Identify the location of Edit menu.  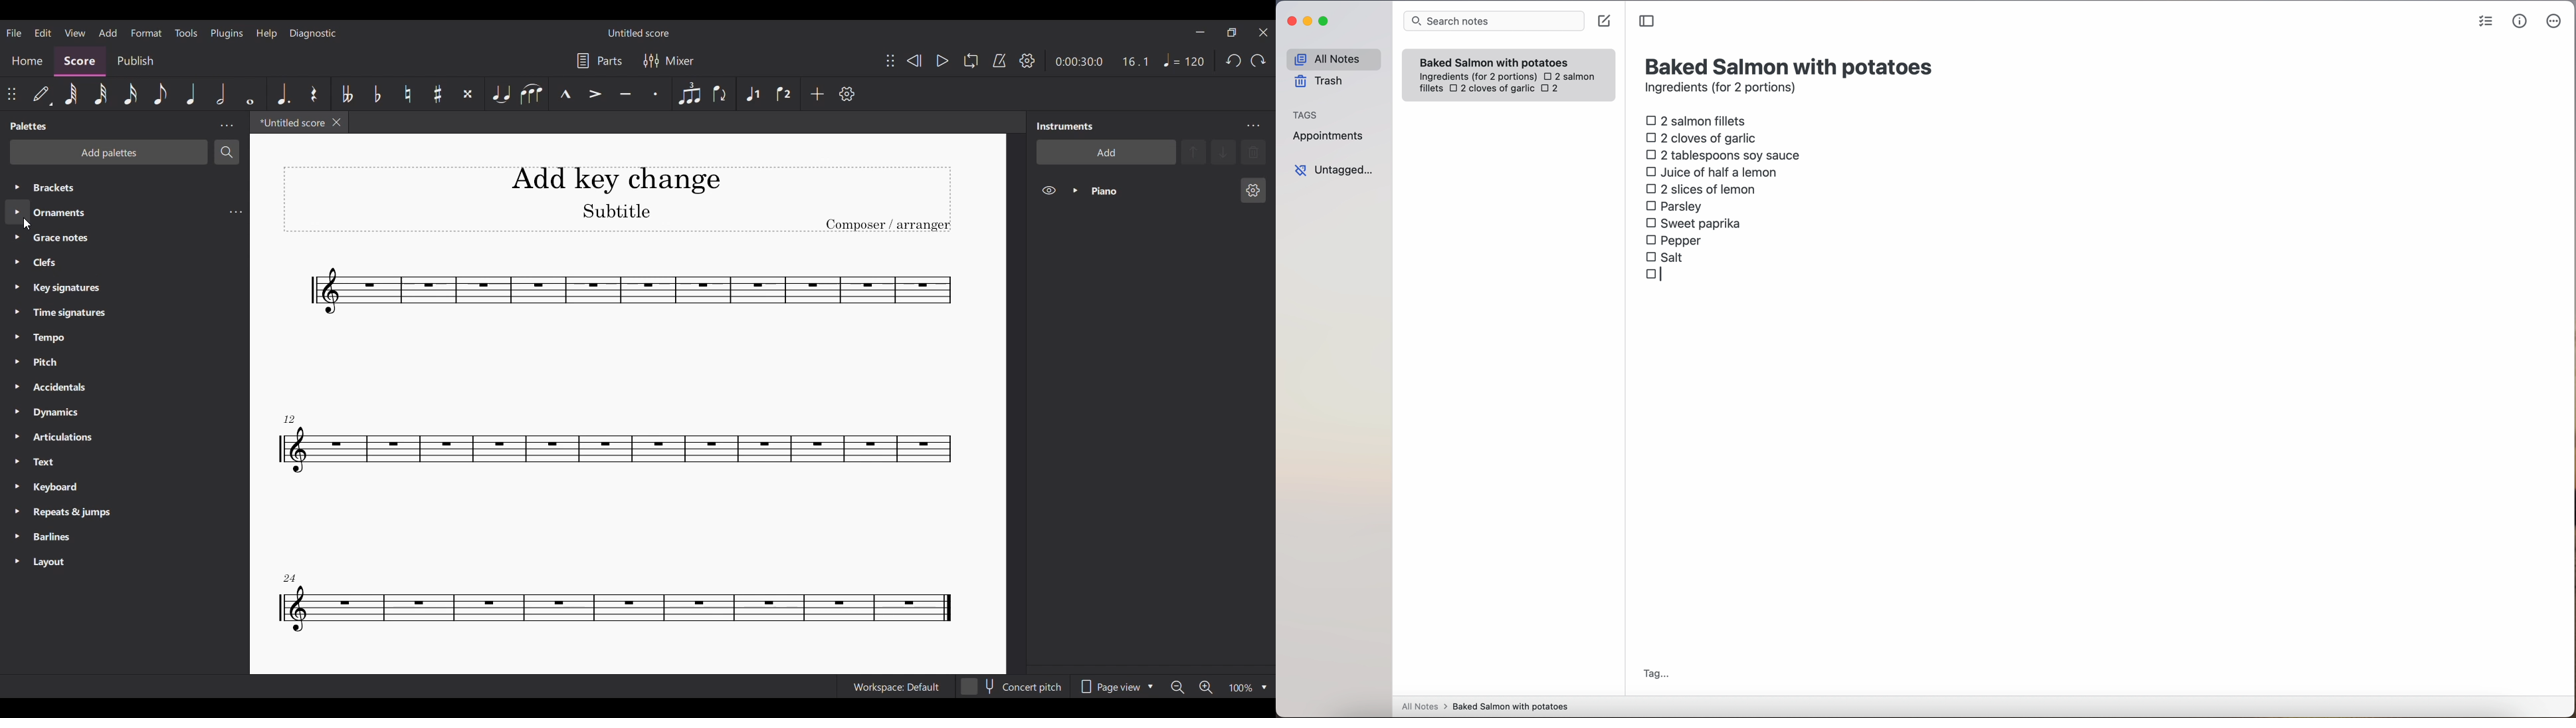
(43, 32).